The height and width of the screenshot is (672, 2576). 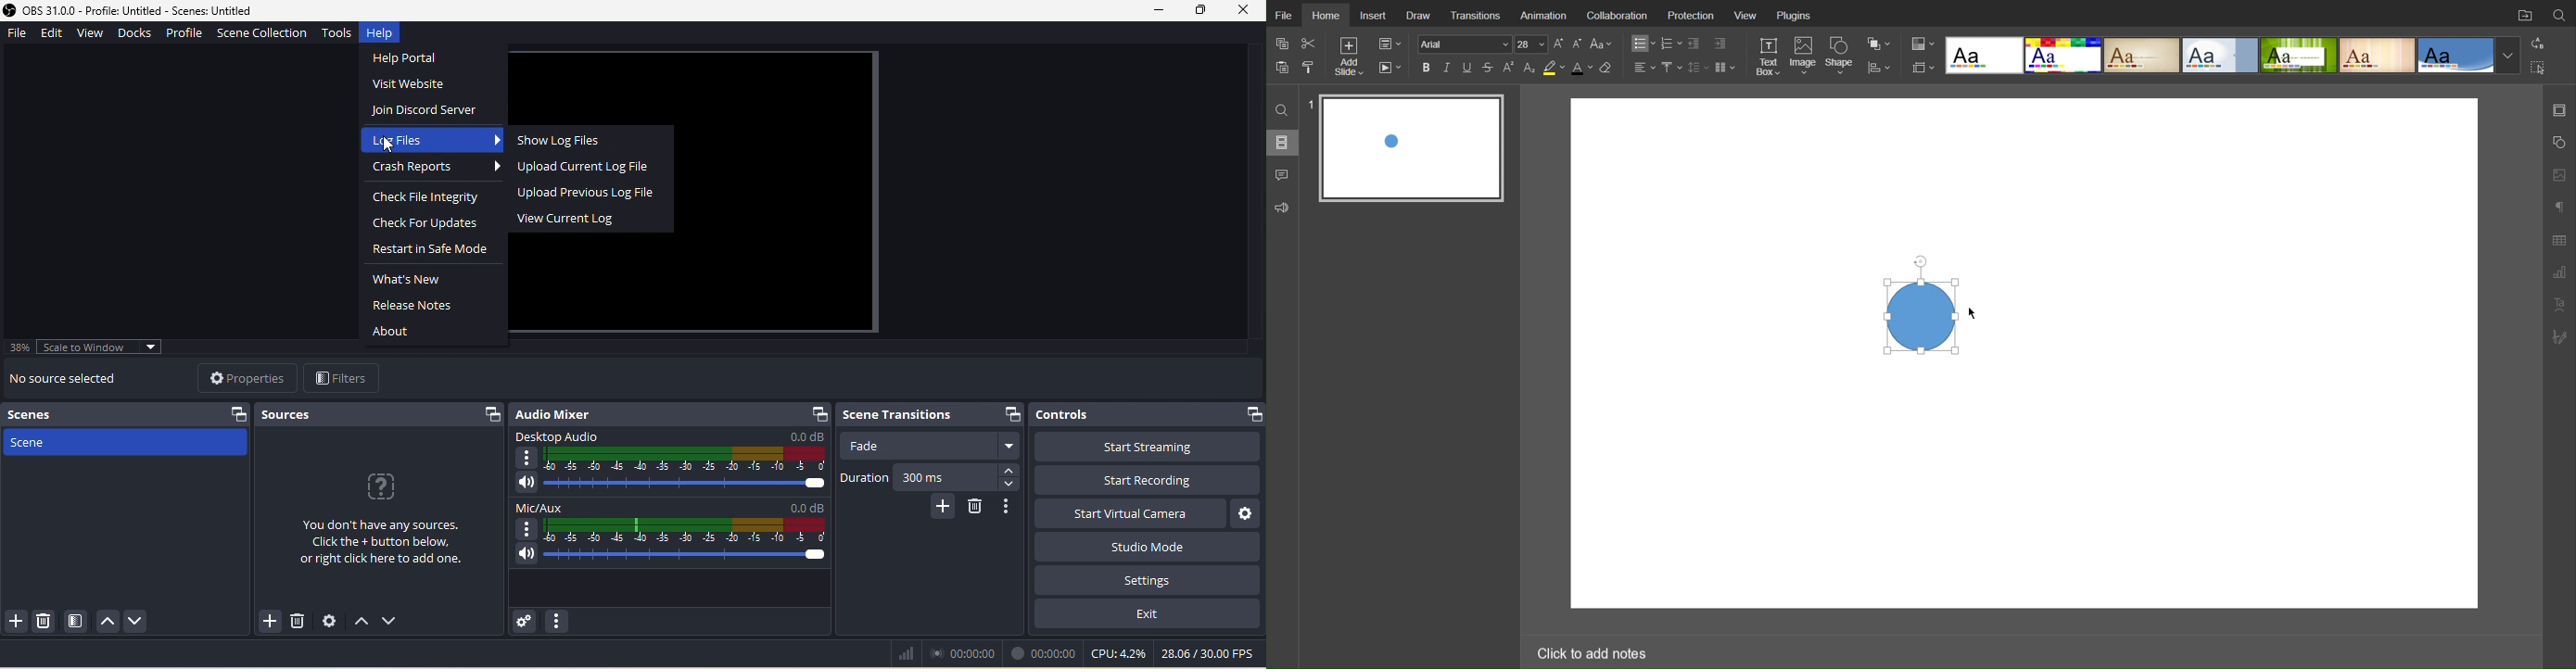 I want to click on filter, so click(x=349, y=378).